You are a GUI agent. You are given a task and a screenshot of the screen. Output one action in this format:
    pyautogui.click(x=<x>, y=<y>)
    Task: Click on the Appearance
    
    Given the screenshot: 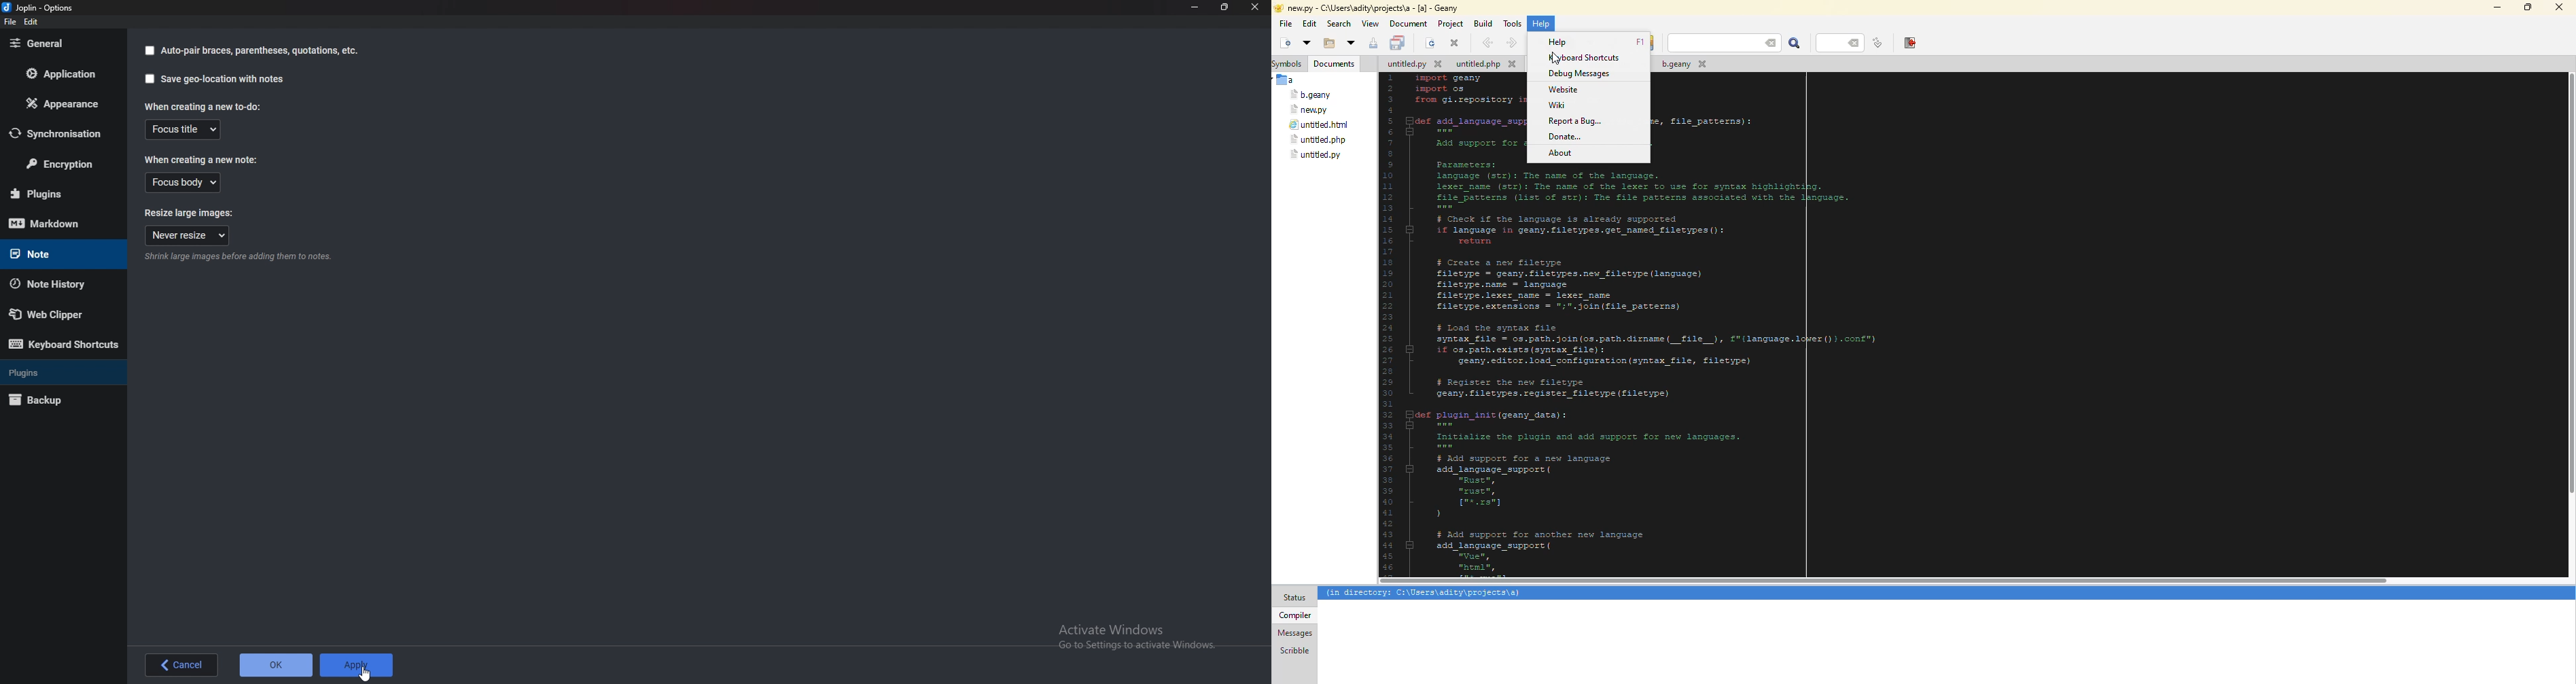 What is the action you would take?
    pyautogui.click(x=60, y=105)
    